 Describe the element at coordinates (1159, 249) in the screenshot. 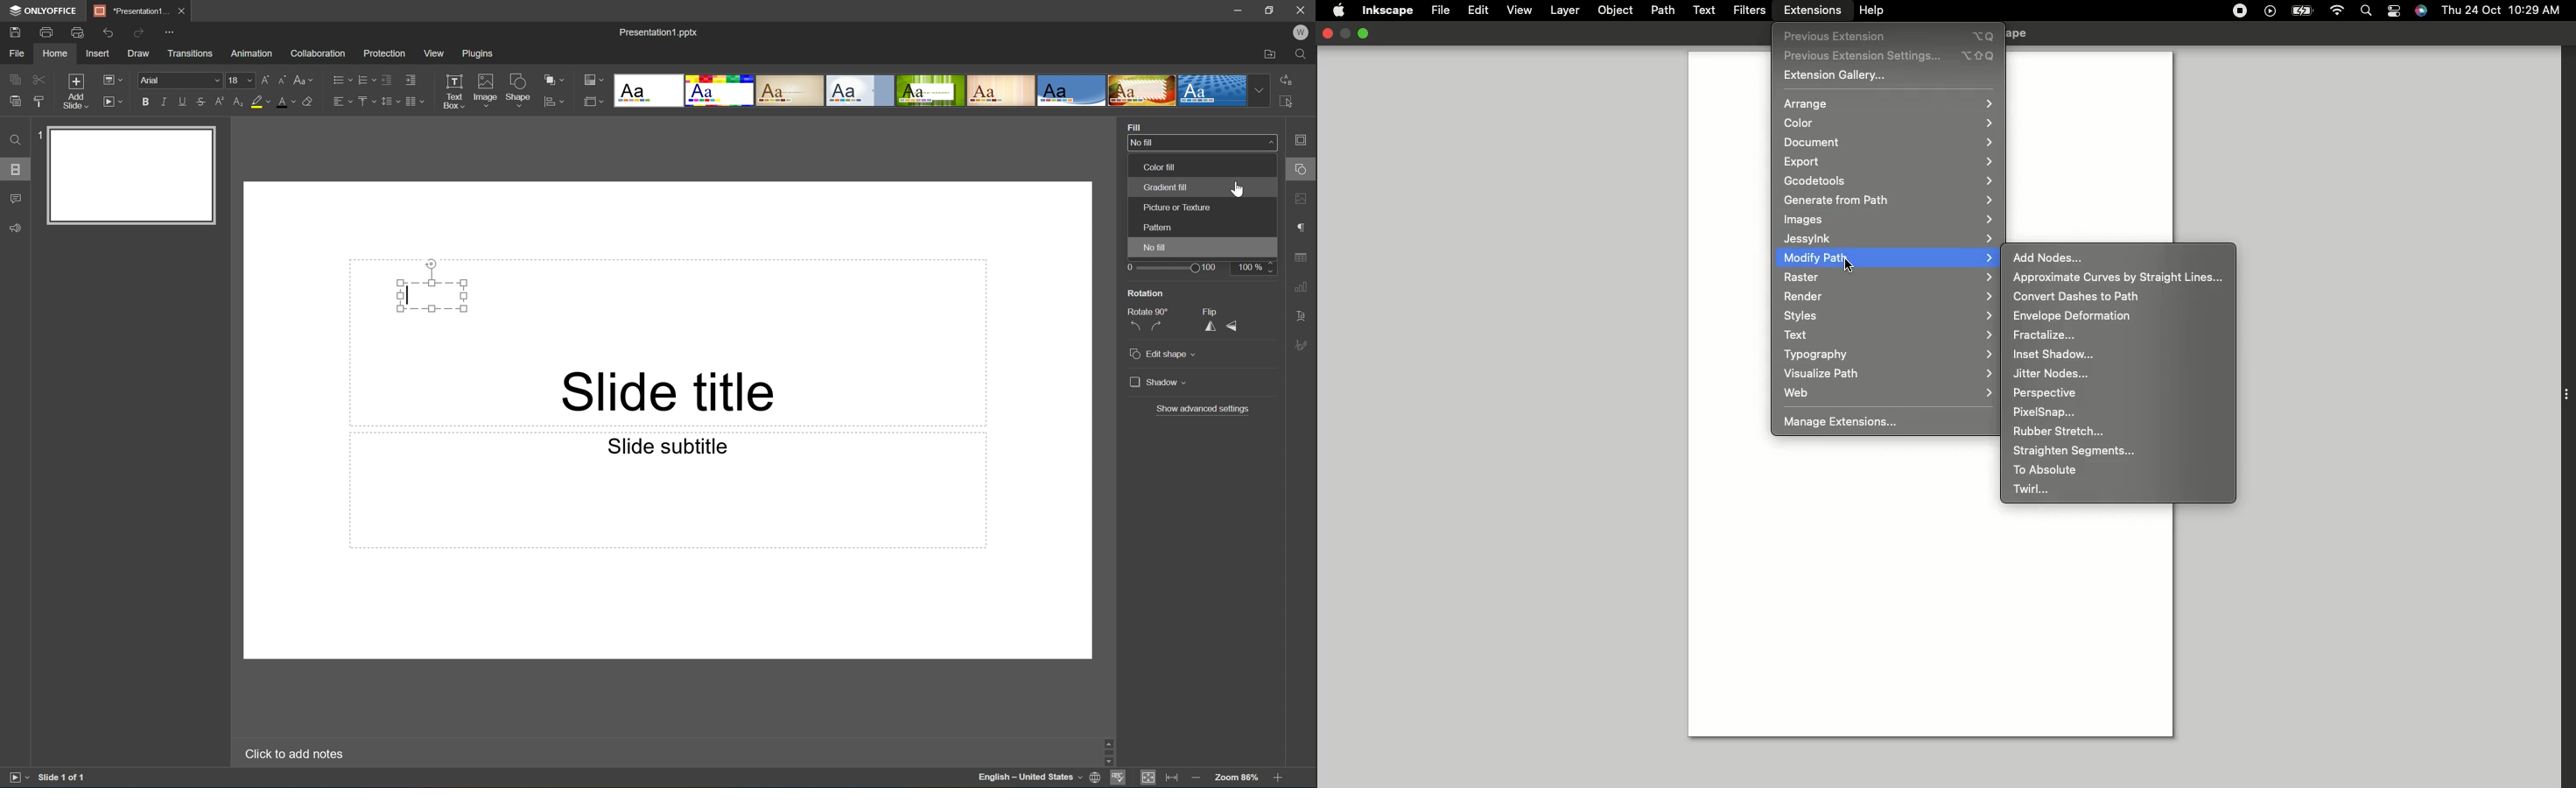

I see `No fill` at that location.